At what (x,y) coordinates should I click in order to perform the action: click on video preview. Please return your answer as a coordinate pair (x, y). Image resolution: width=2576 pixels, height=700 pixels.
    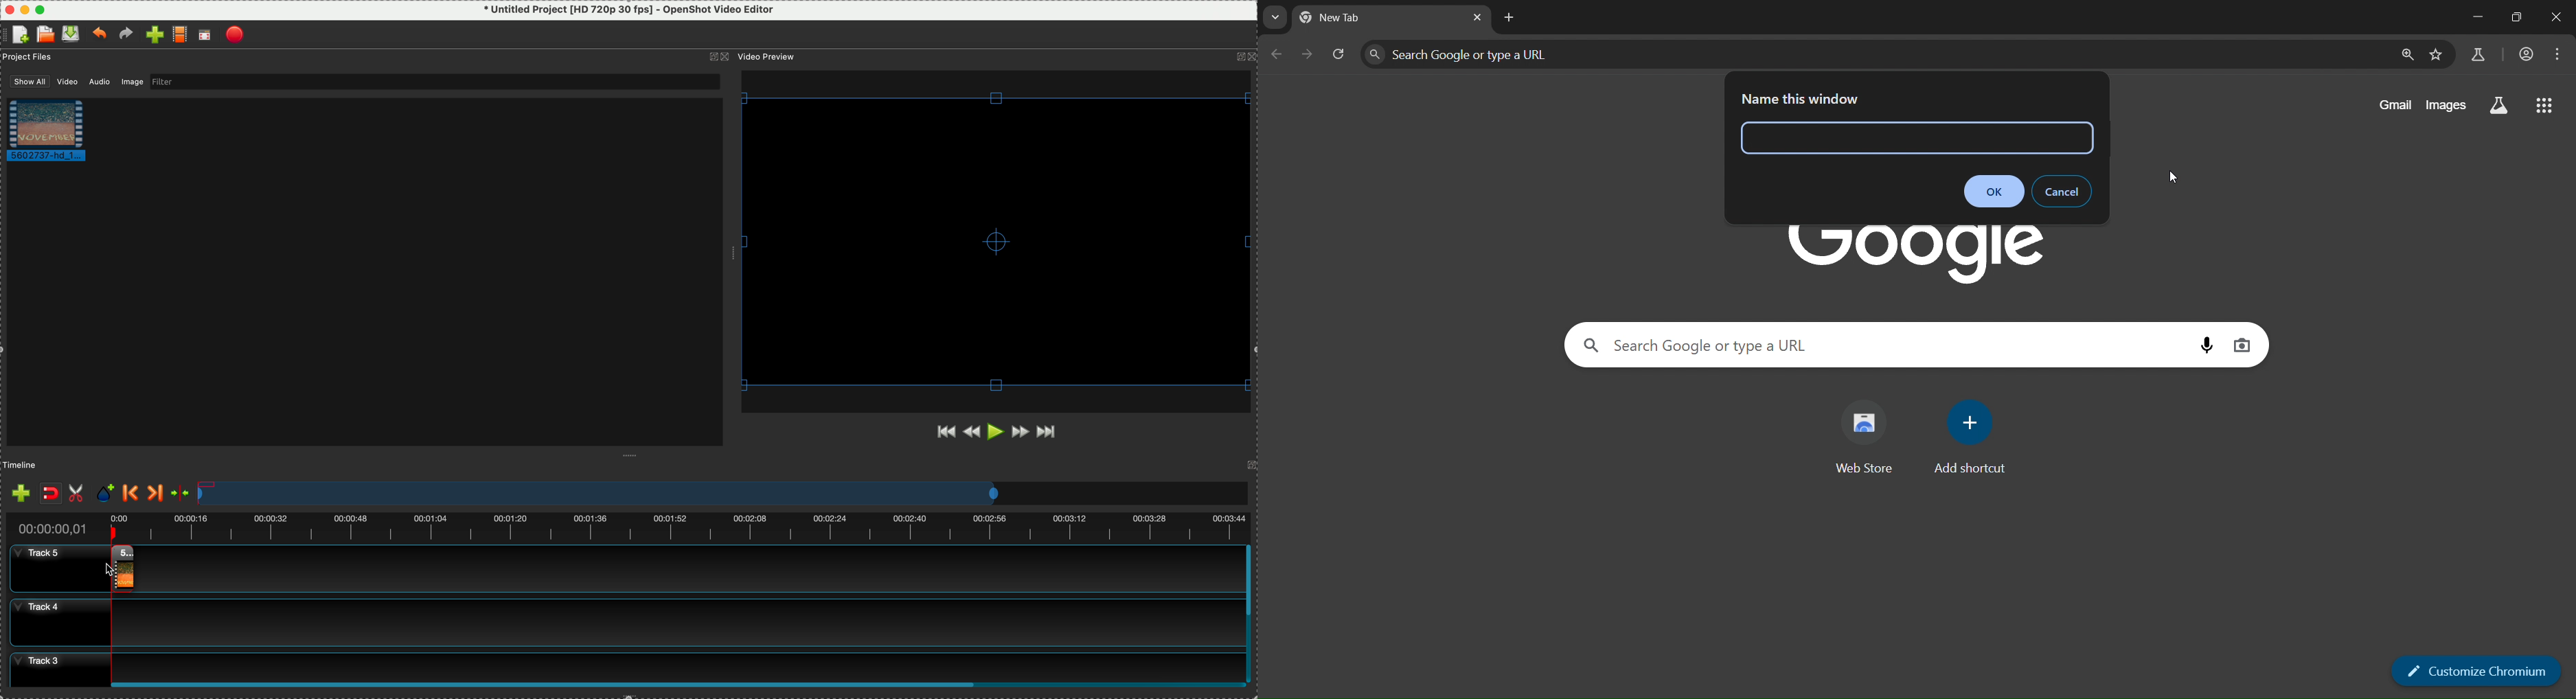
    Looking at the image, I should click on (1000, 242).